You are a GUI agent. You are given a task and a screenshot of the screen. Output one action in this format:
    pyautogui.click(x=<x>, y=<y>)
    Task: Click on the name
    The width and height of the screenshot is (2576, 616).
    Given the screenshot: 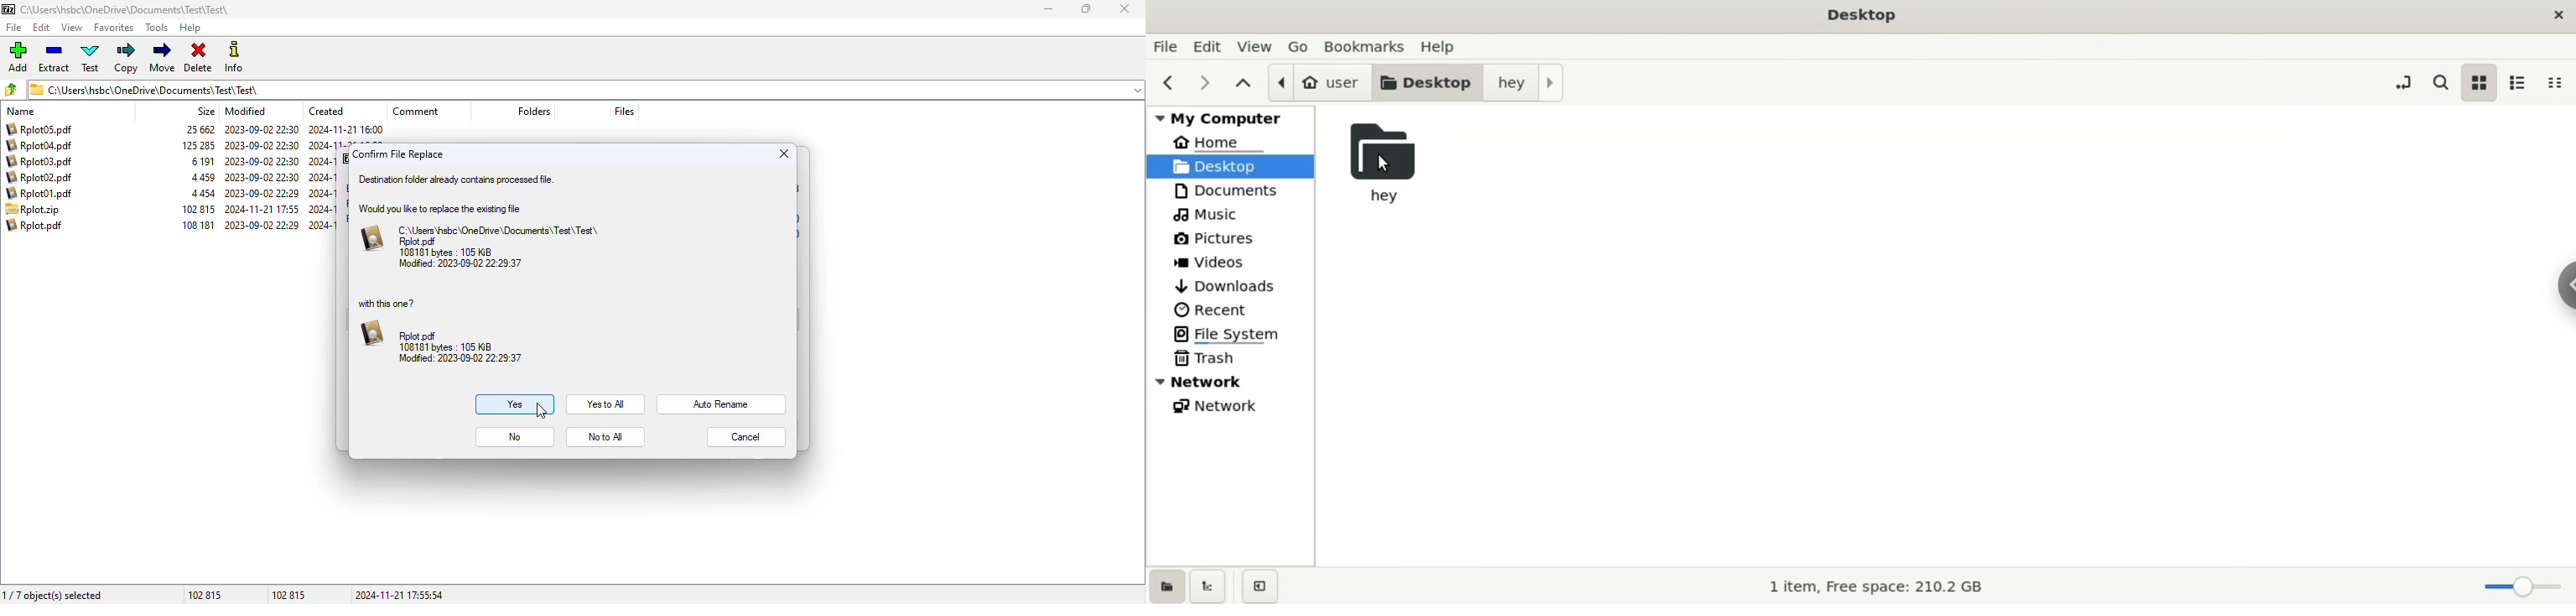 What is the action you would take?
    pyautogui.click(x=20, y=112)
    